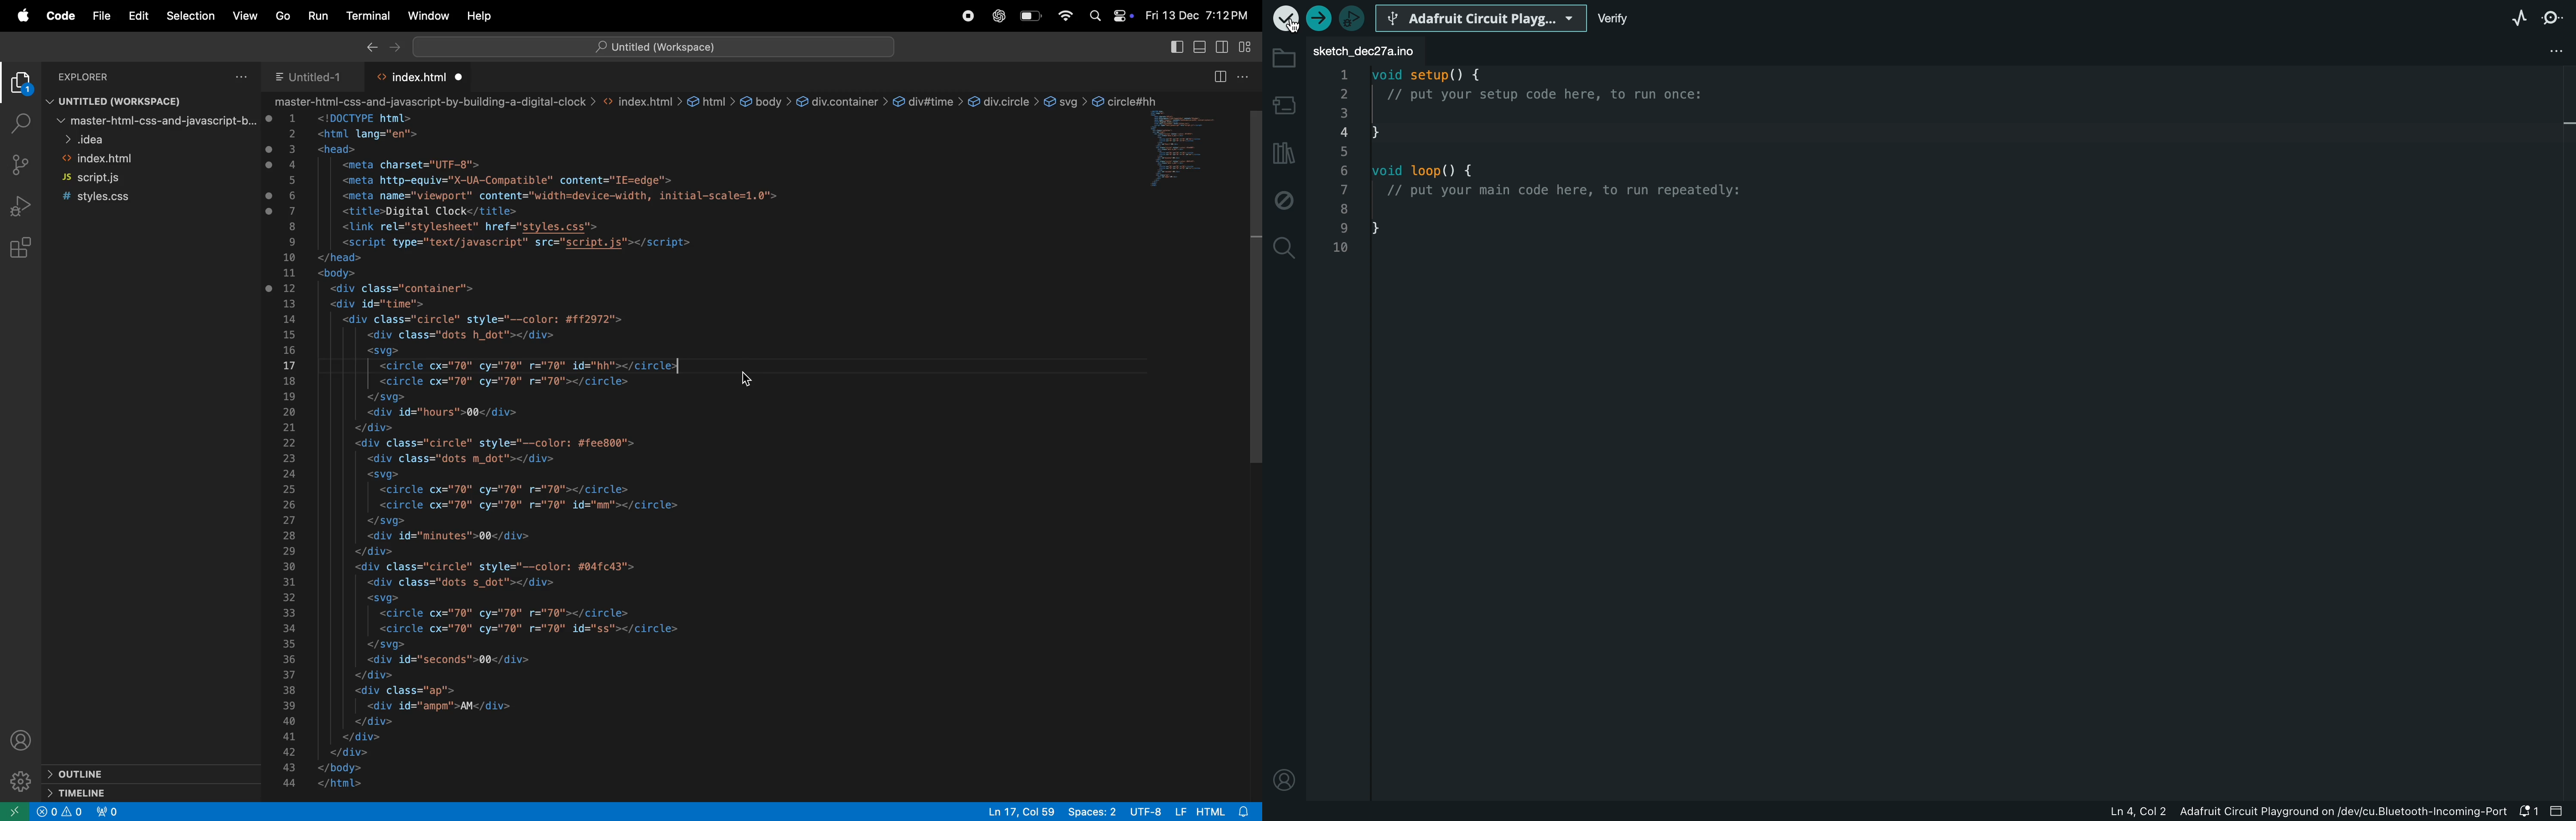  Describe the element at coordinates (21, 16) in the screenshot. I see `apple menu` at that location.